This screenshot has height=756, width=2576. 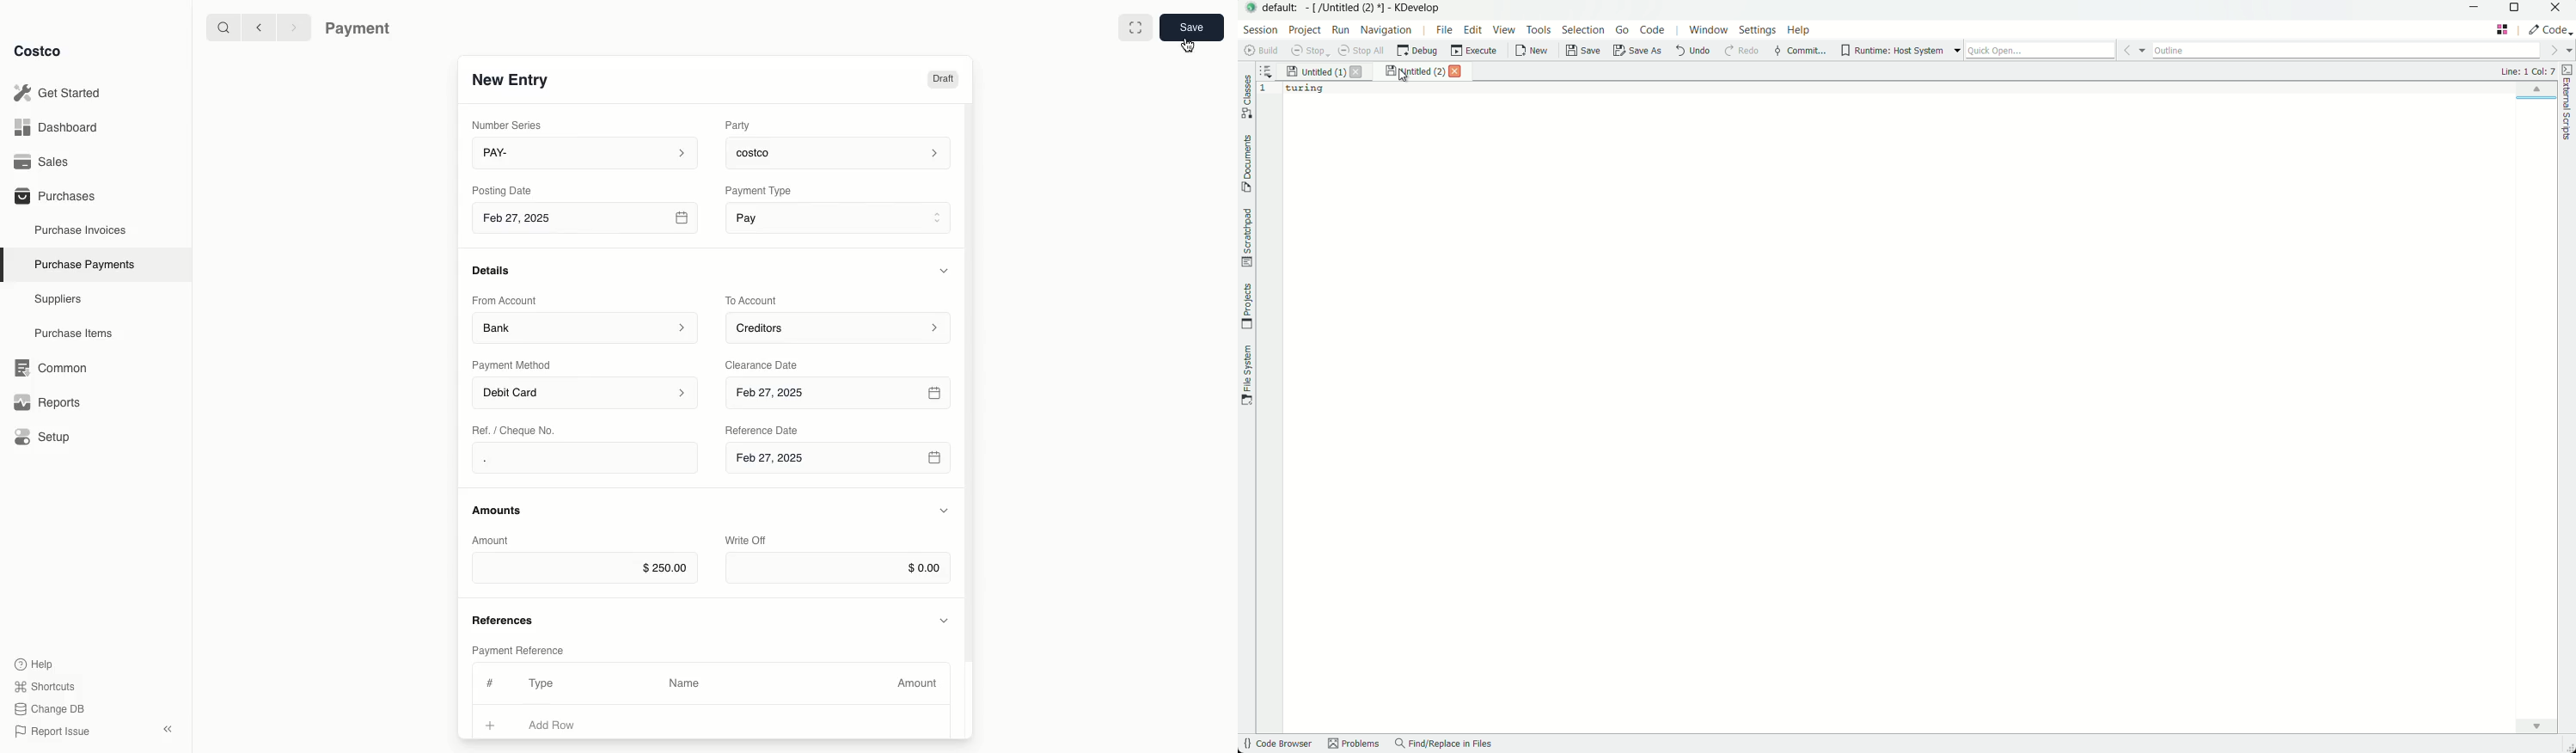 I want to click on turing, so click(x=1307, y=89).